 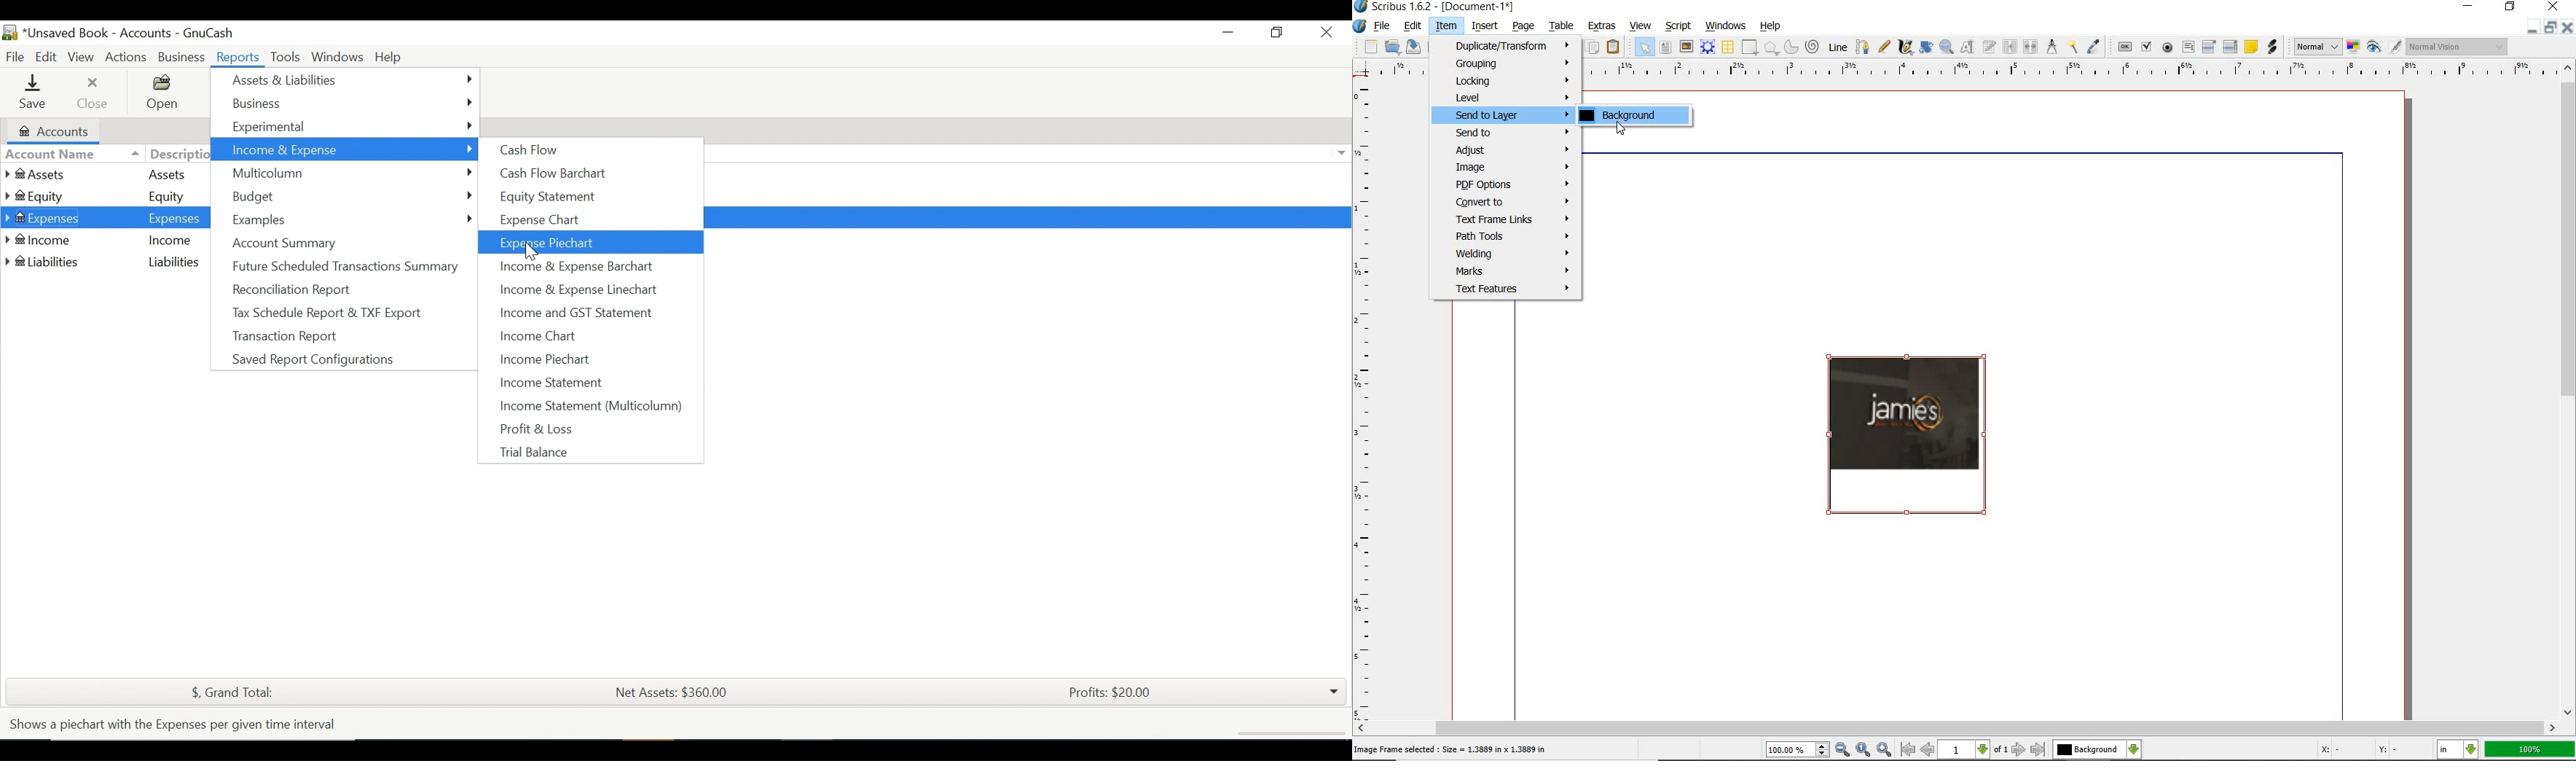 I want to click on Profits: $20.00, so click(x=1111, y=691).